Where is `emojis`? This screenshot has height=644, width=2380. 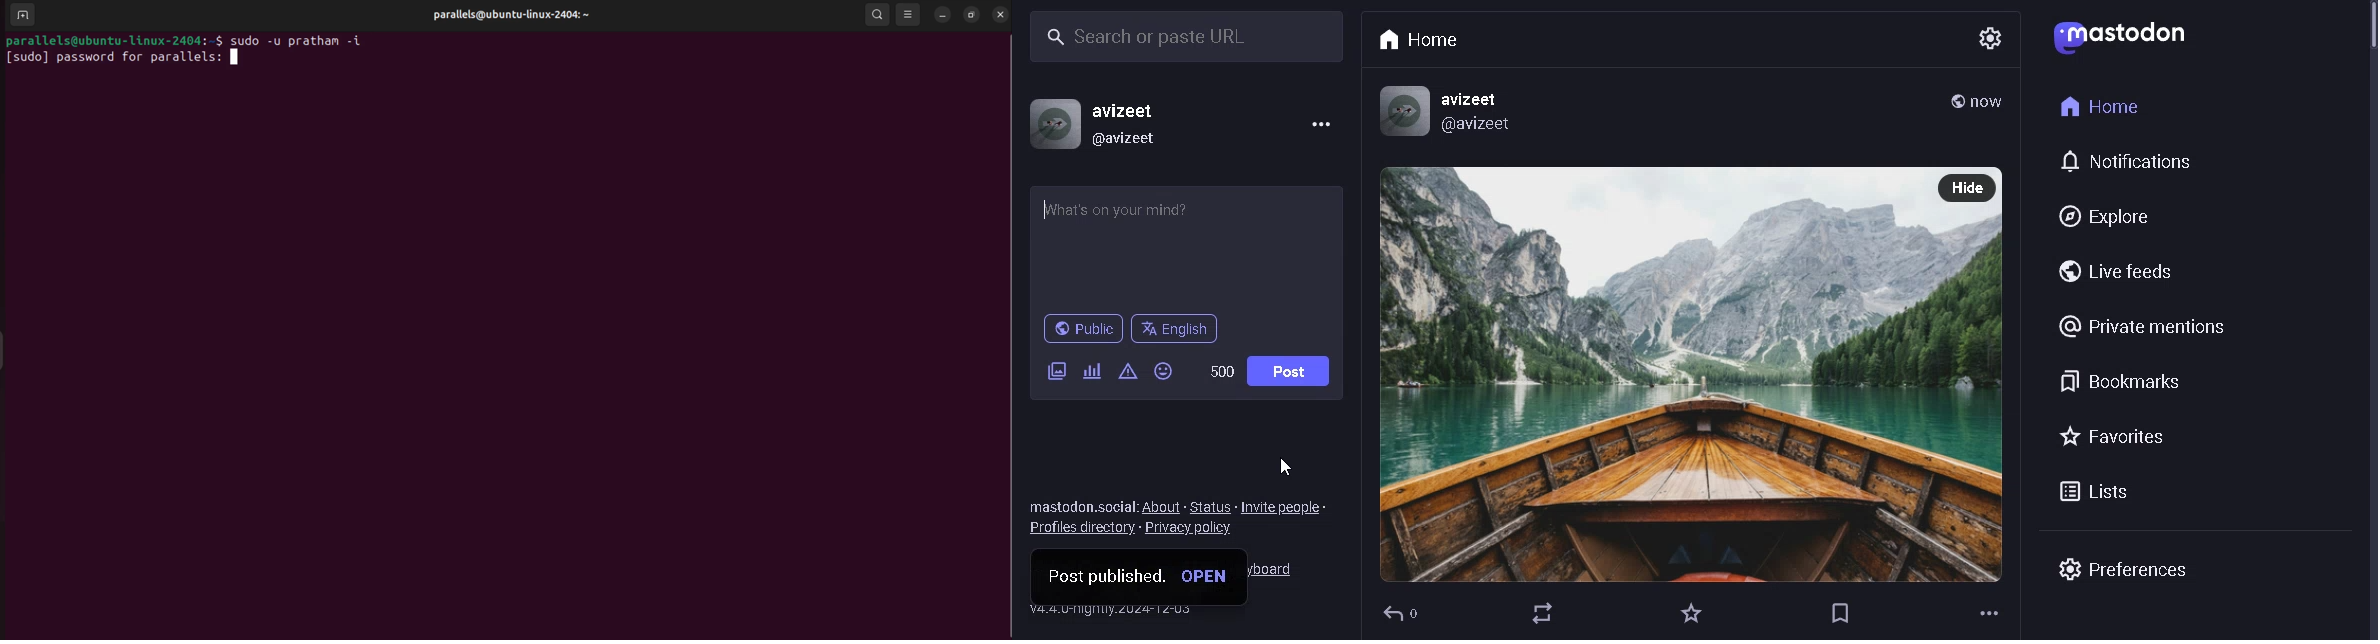
emojis is located at coordinates (1166, 372).